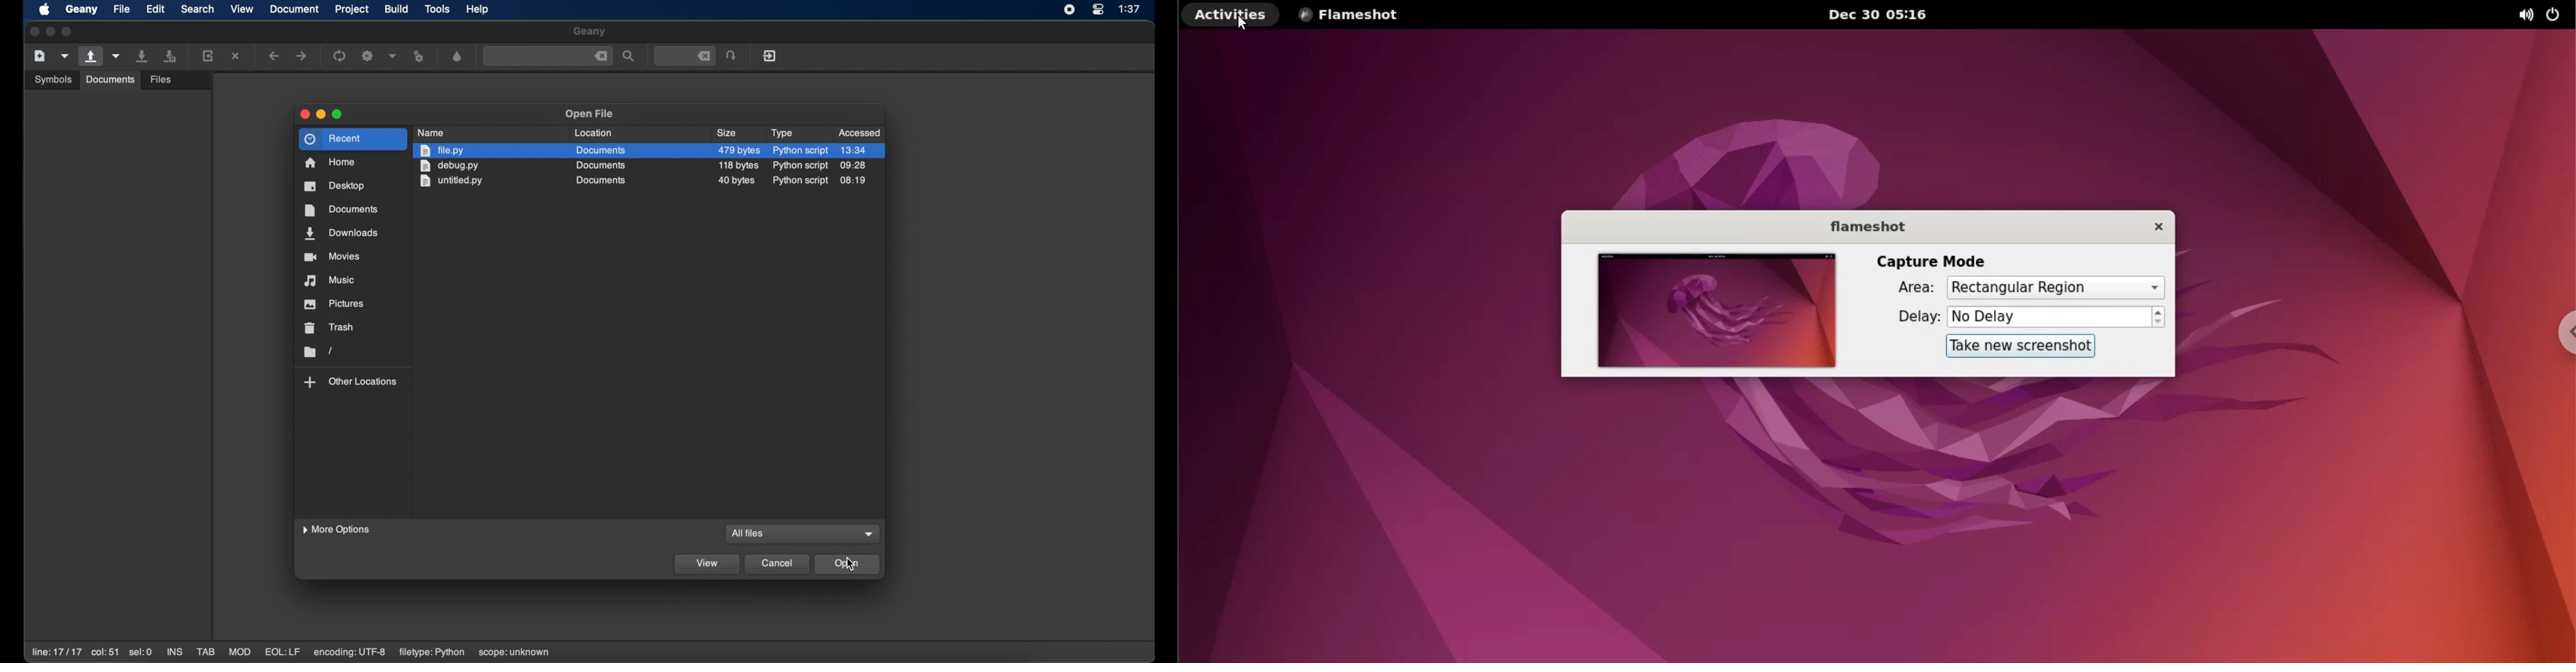 The image size is (2576, 672). What do you see at coordinates (2049, 318) in the screenshot?
I see `delay options` at bounding box center [2049, 318].